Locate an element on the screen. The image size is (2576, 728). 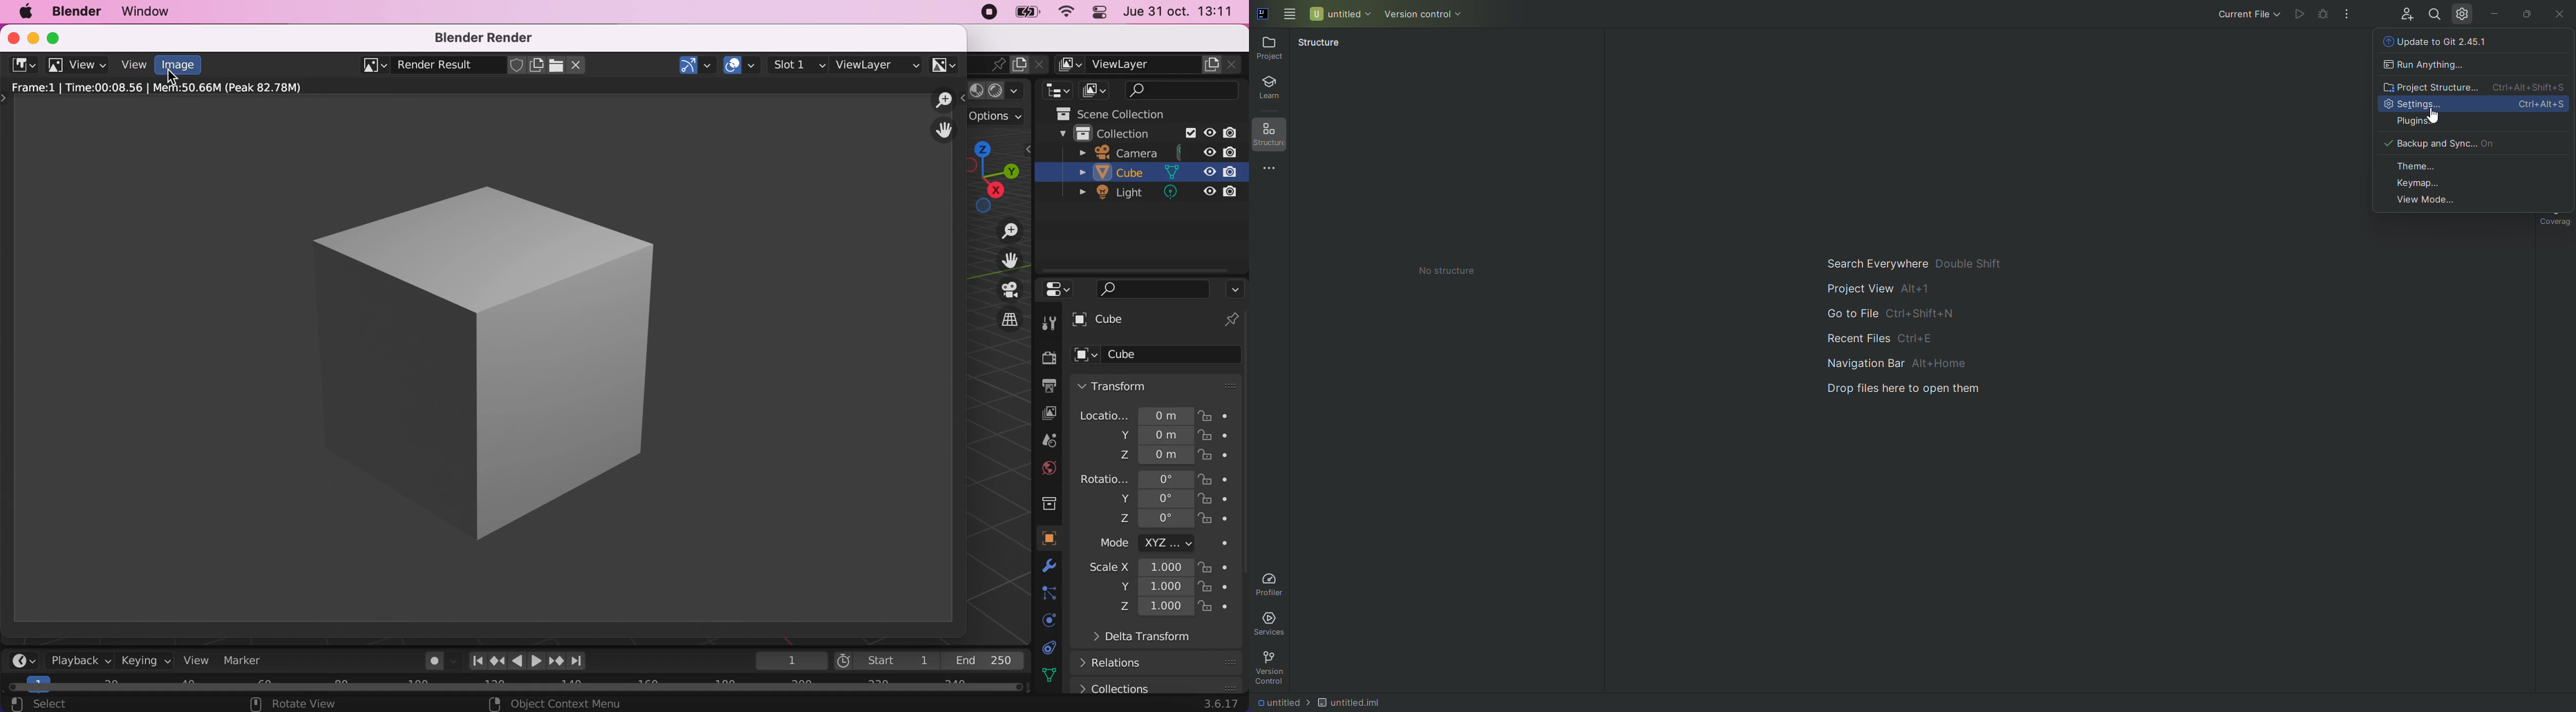
delta transform is located at coordinates (1134, 640).